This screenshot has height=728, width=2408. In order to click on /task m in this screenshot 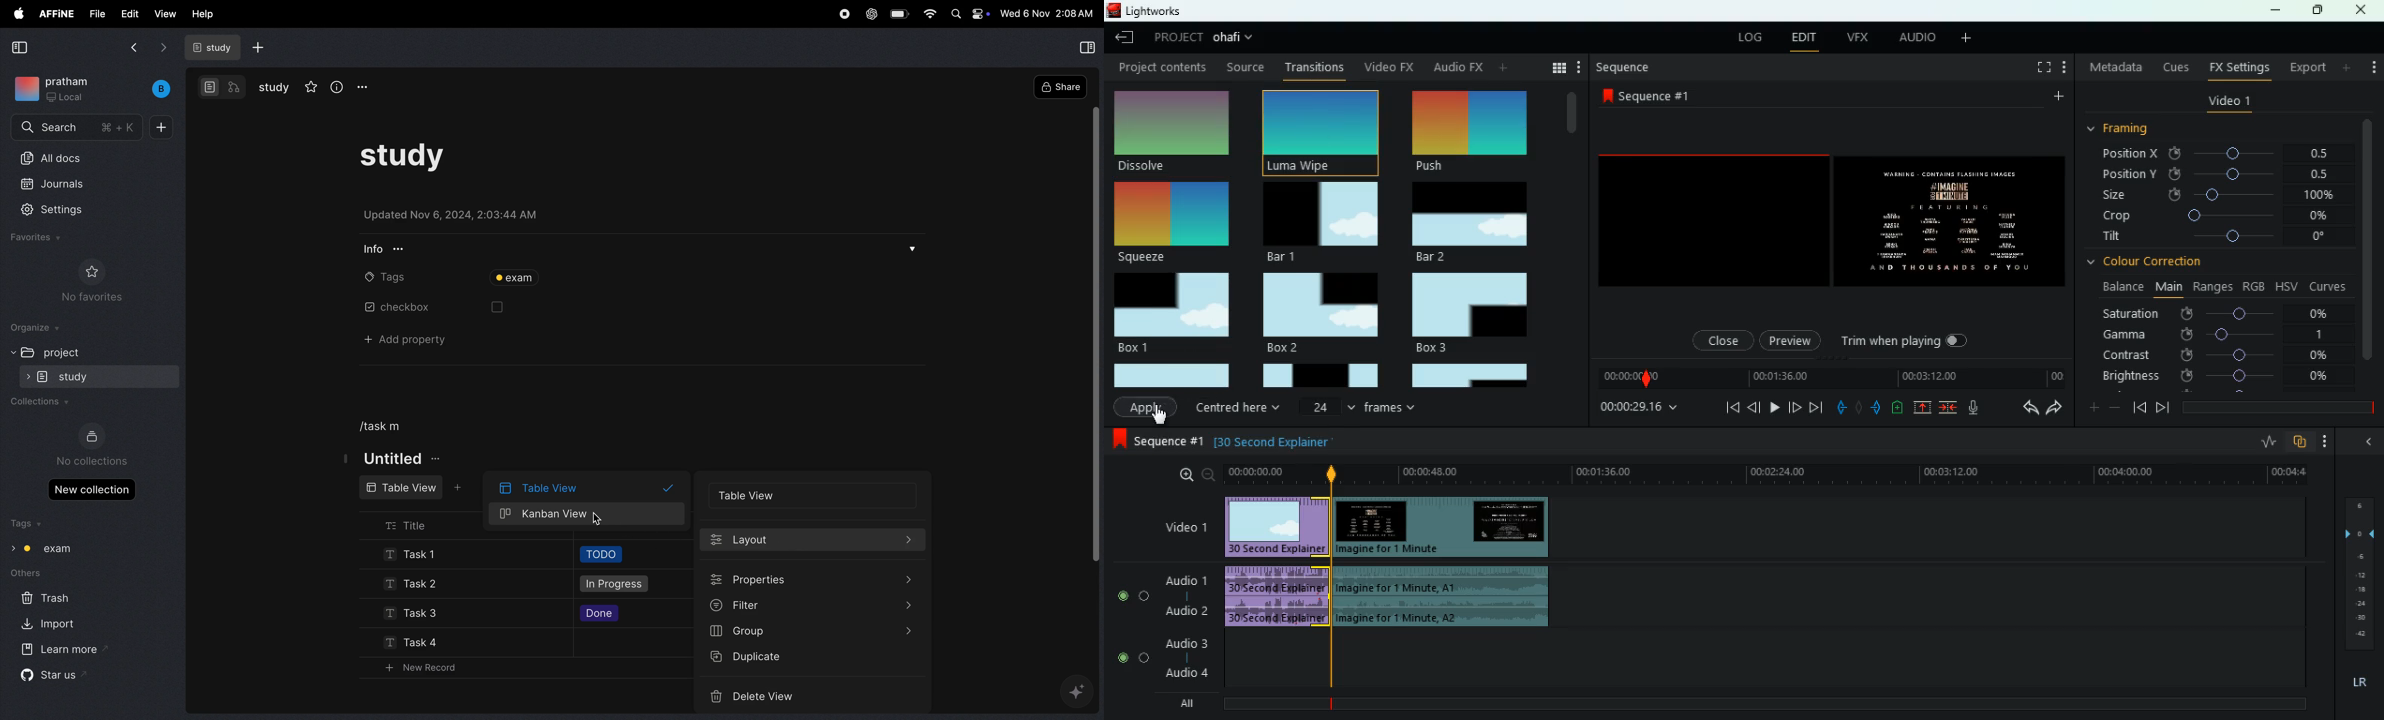, I will do `click(376, 426)`.